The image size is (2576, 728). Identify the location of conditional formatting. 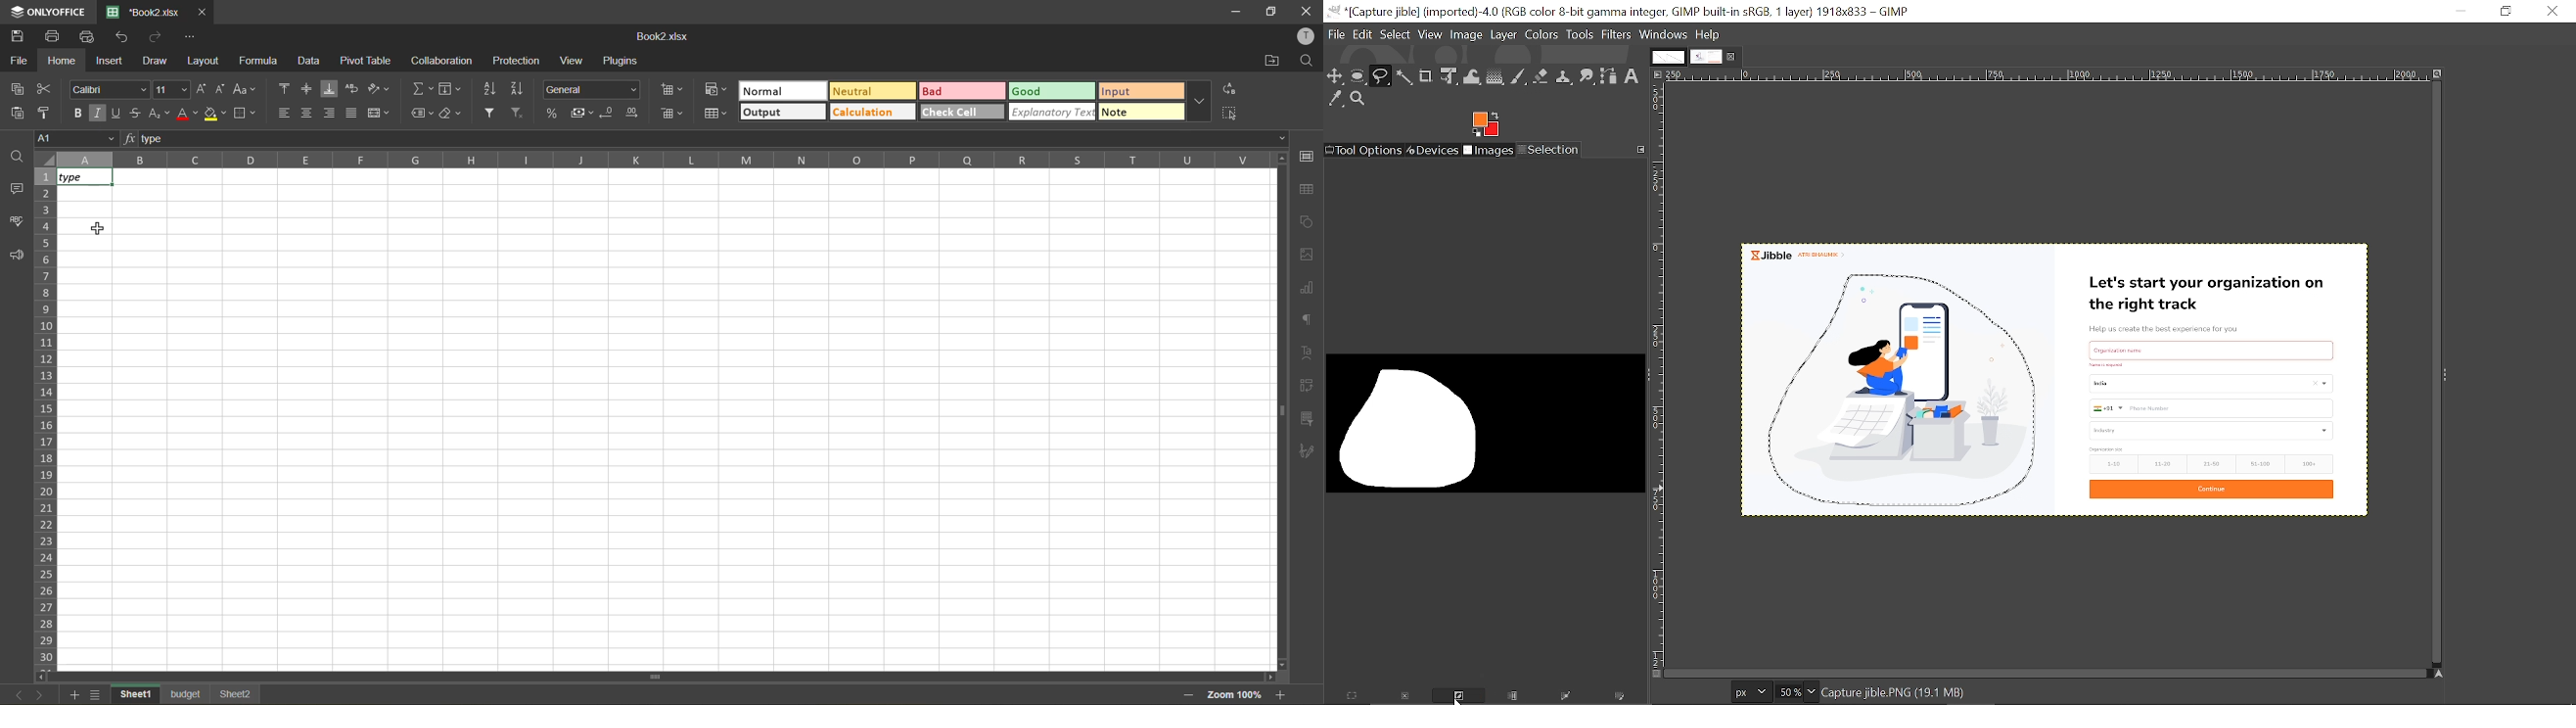
(714, 90).